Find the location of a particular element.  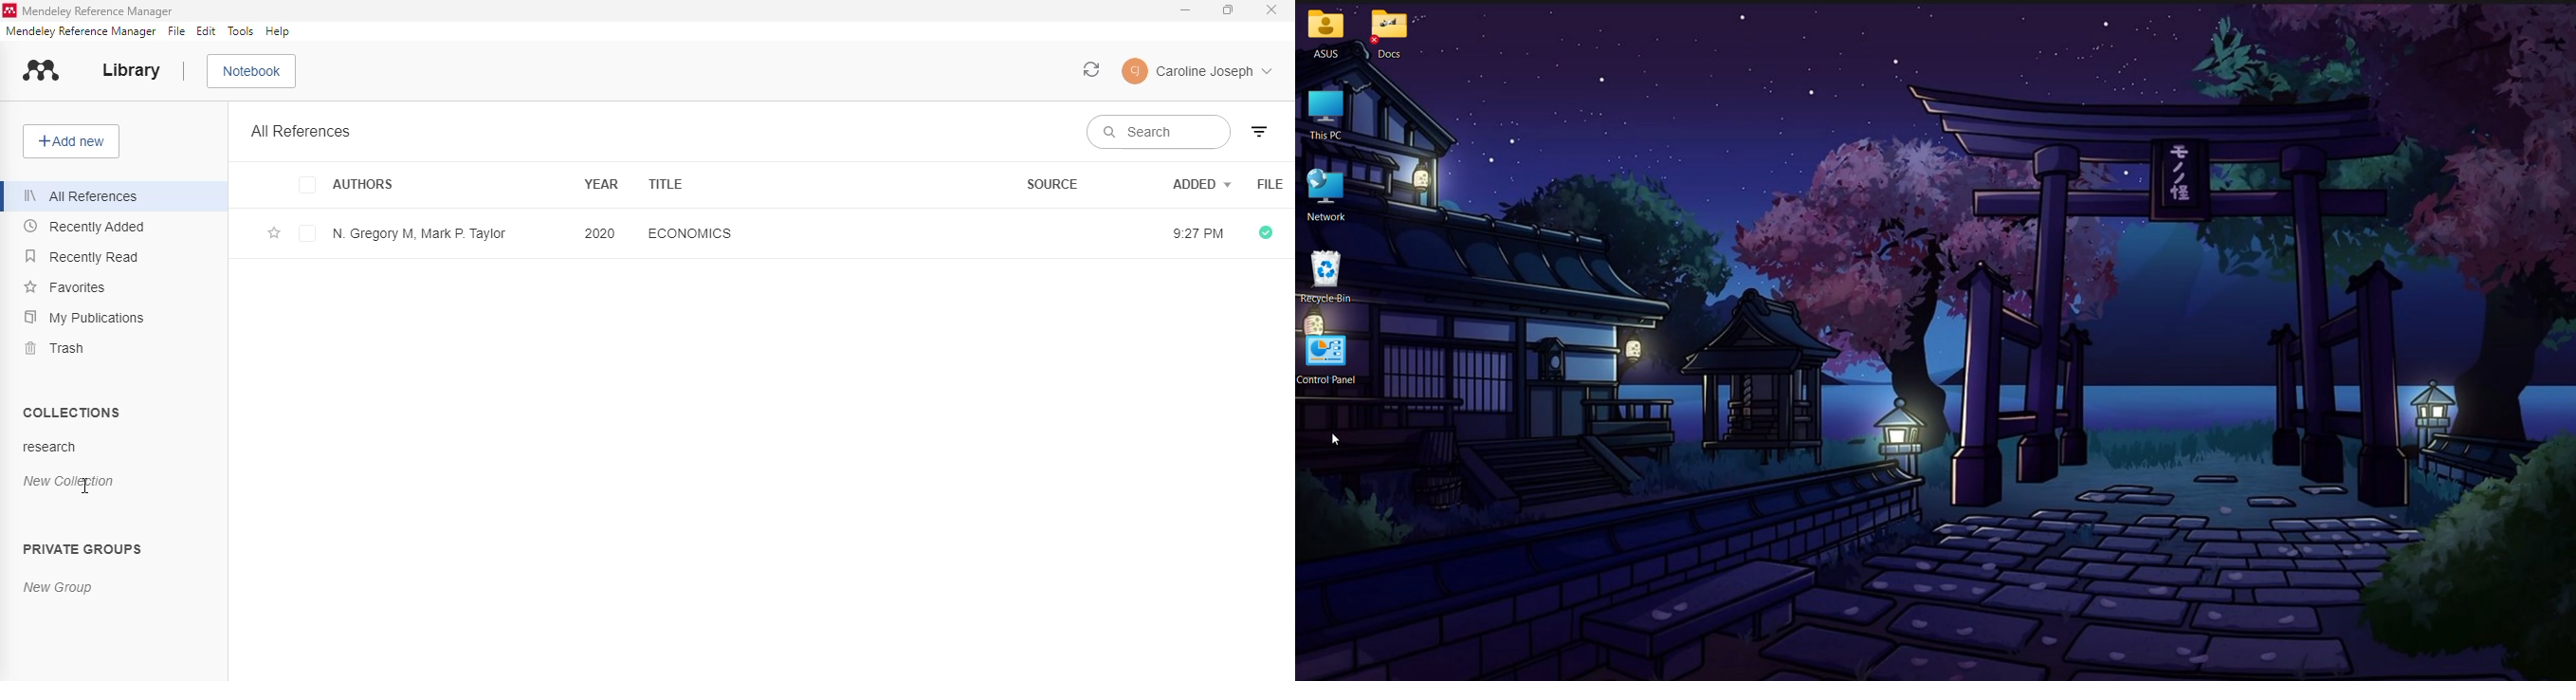

cursor is located at coordinates (85, 487).